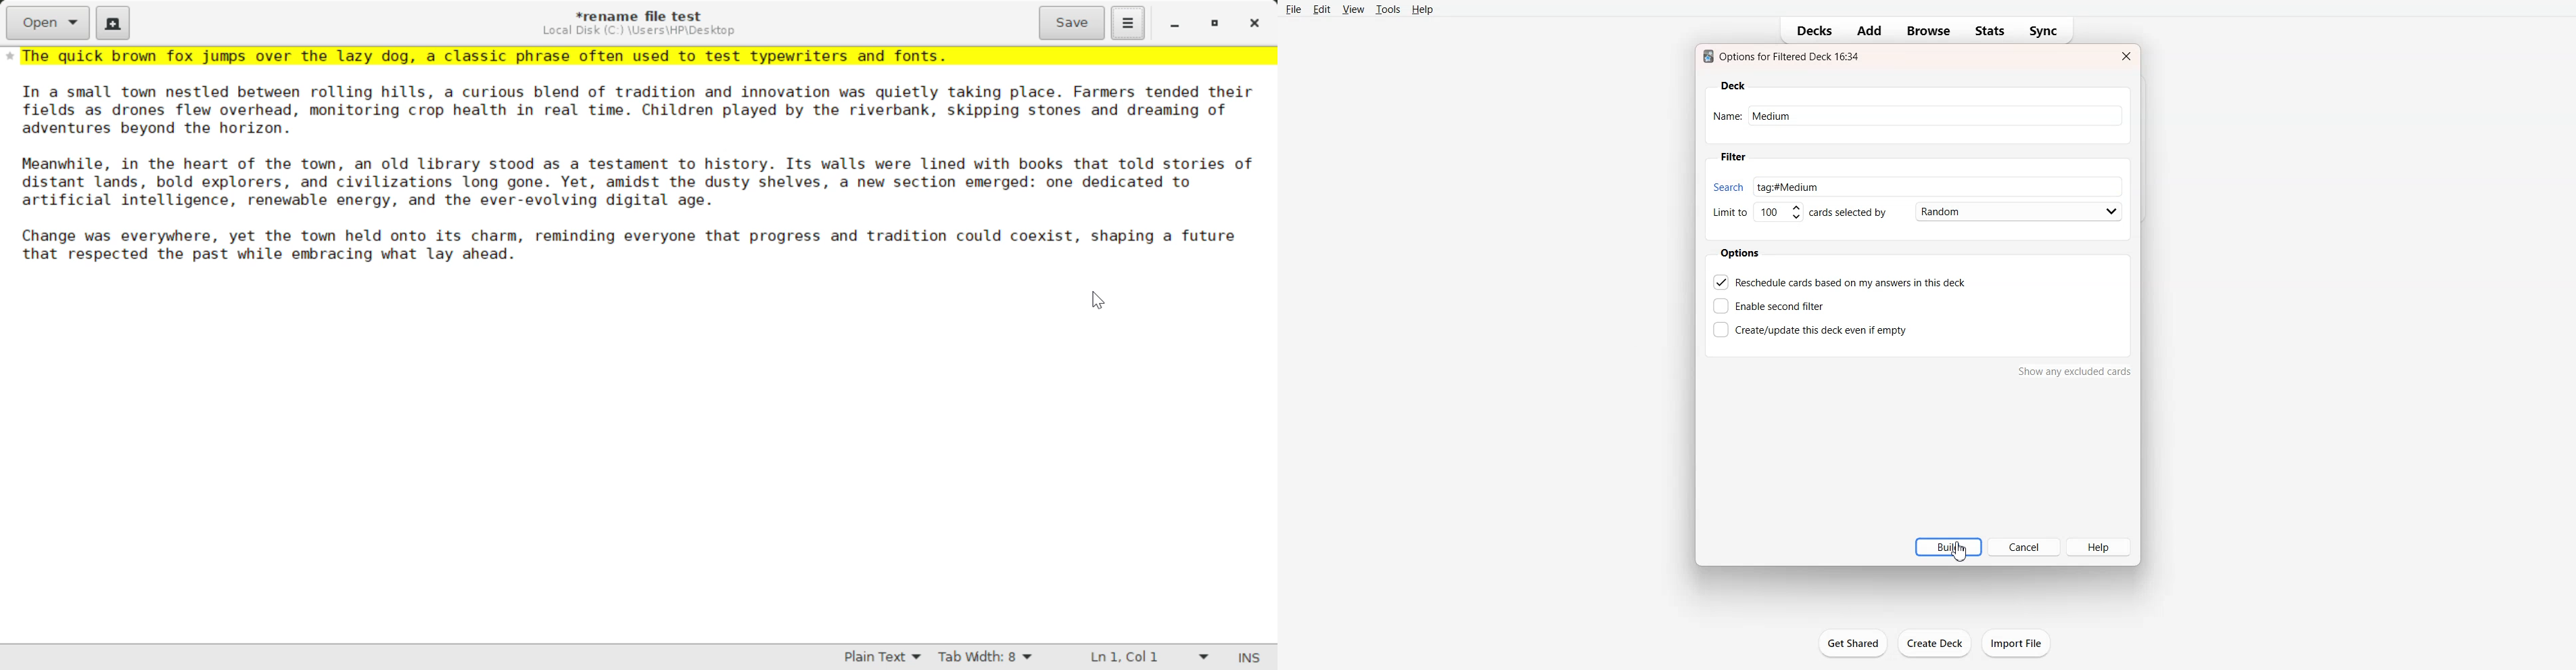 This screenshot has width=2576, height=672. Describe the element at coordinates (1943, 547) in the screenshot. I see `Build` at that location.